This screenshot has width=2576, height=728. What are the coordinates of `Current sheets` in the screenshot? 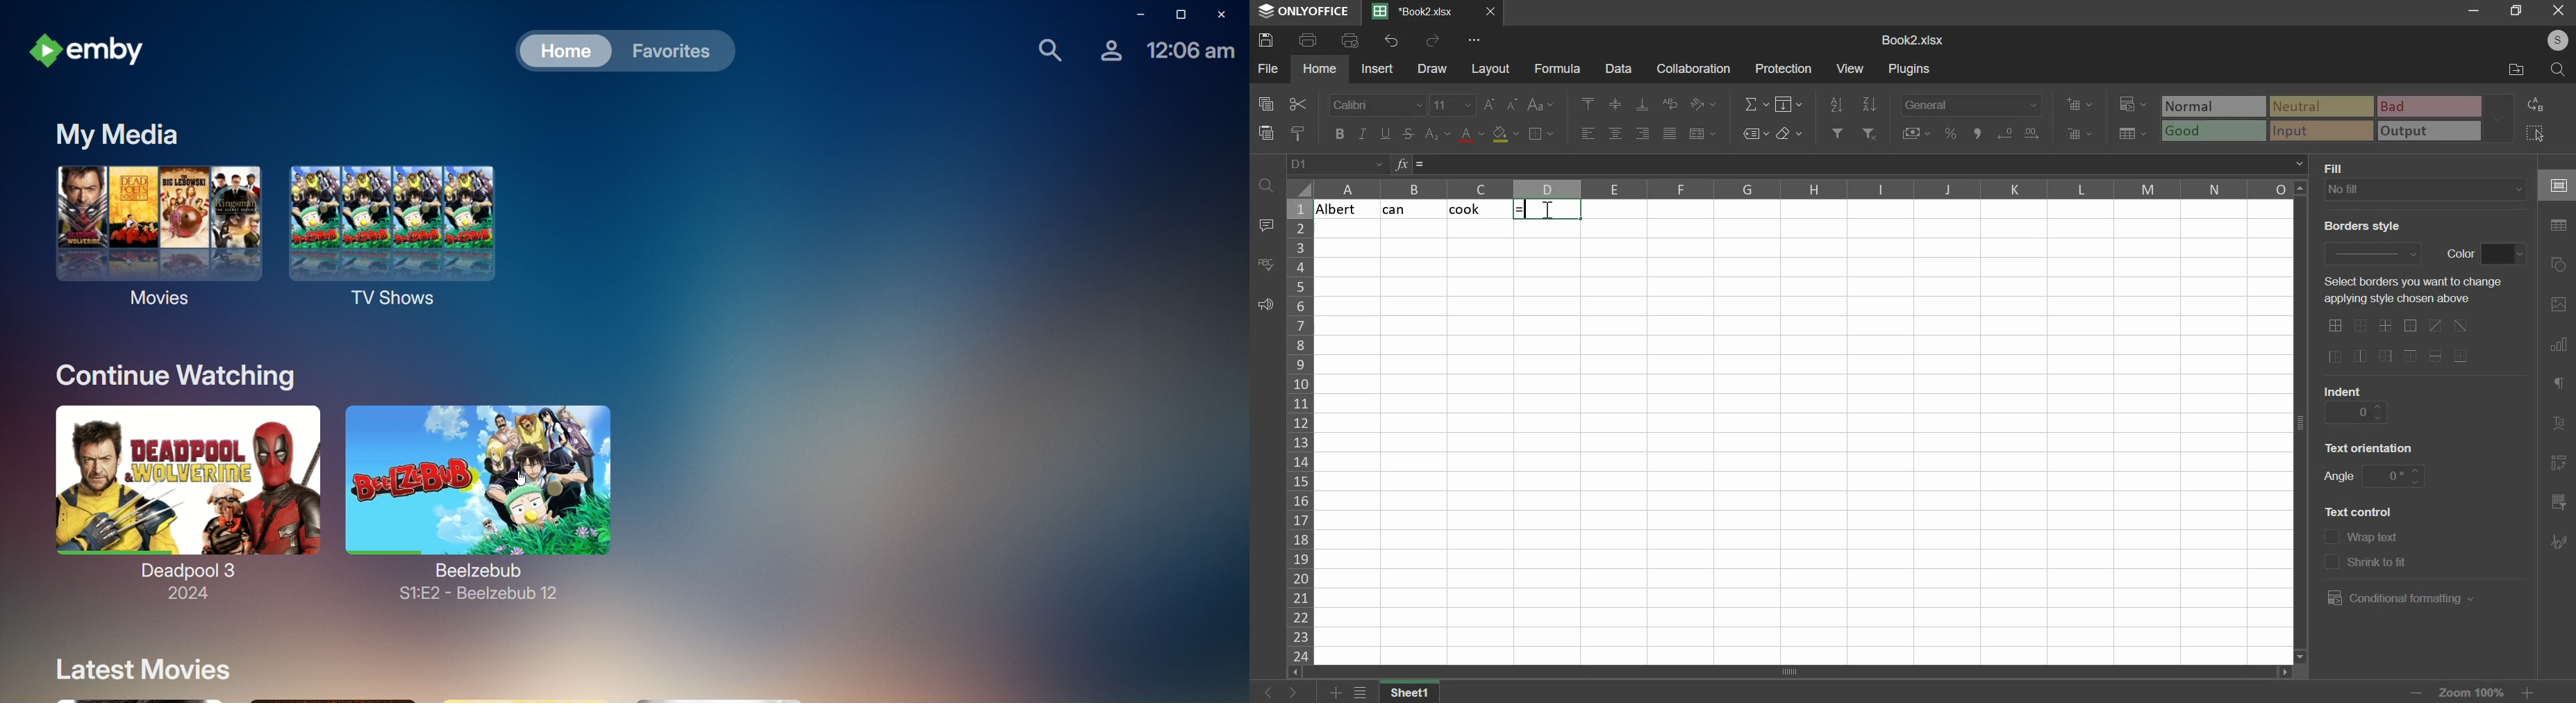 It's located at (1420, 12).